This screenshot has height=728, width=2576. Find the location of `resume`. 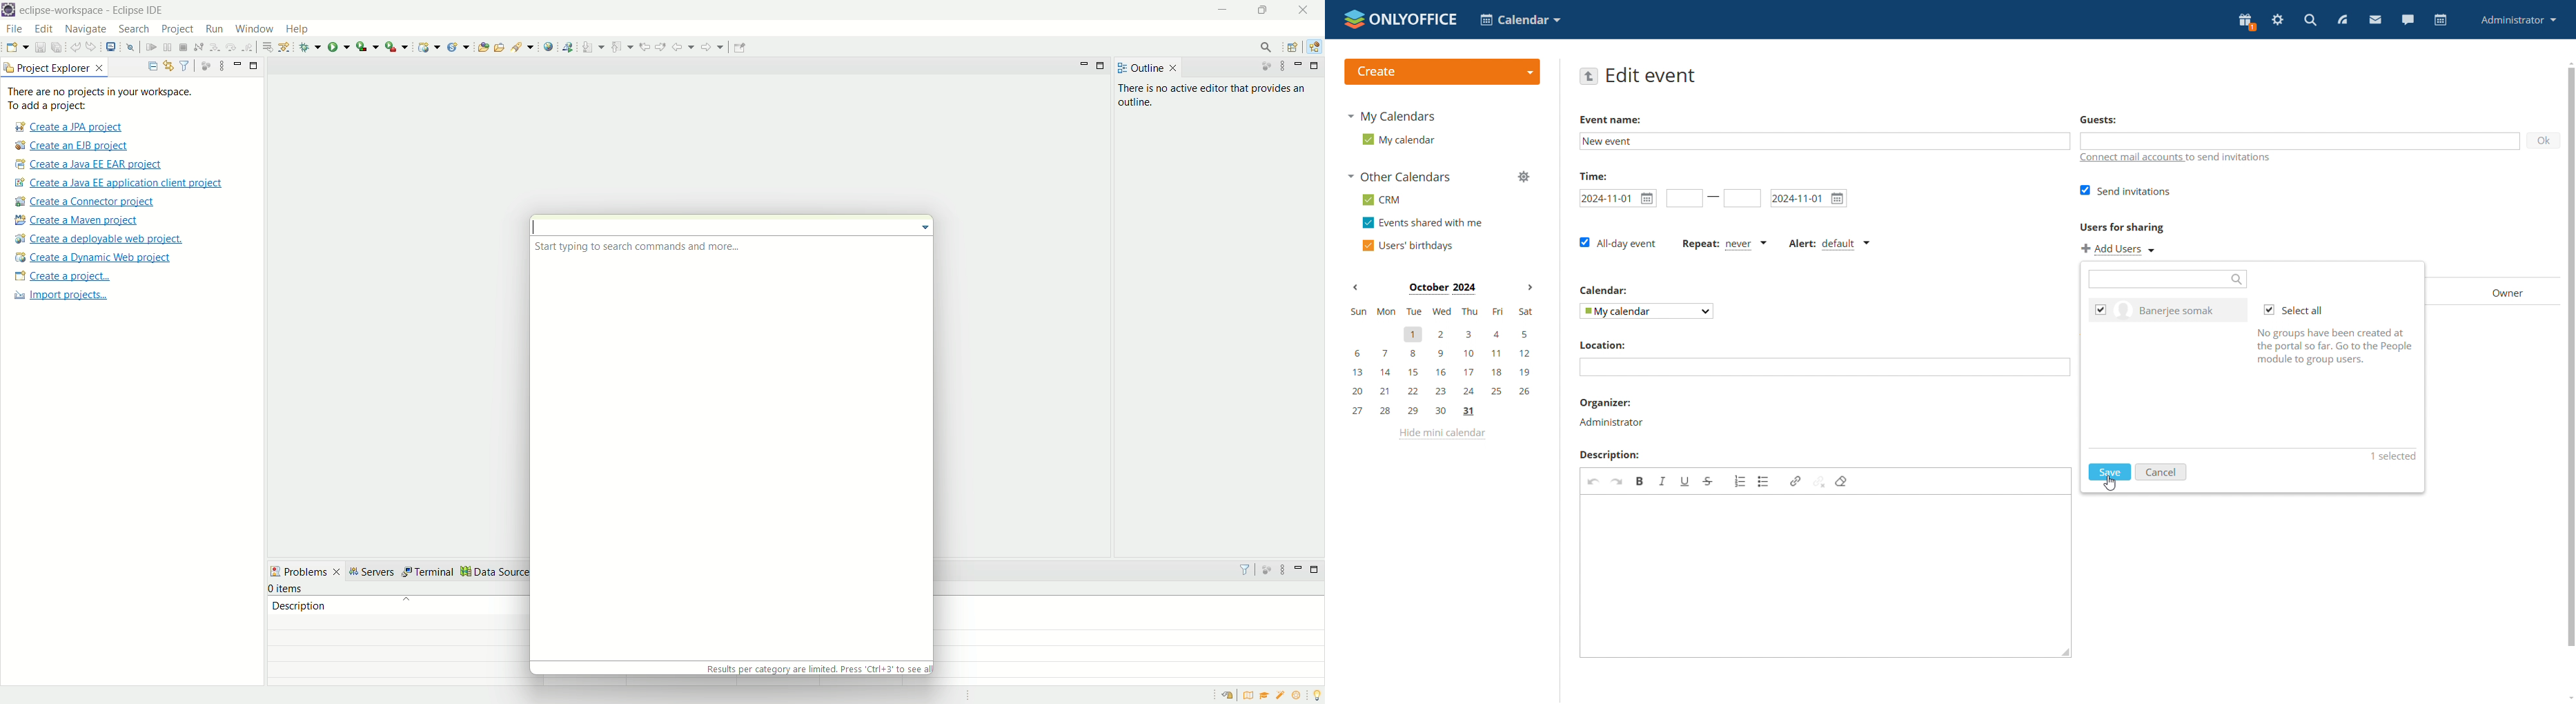

resume is located at coordinates (148, 48).